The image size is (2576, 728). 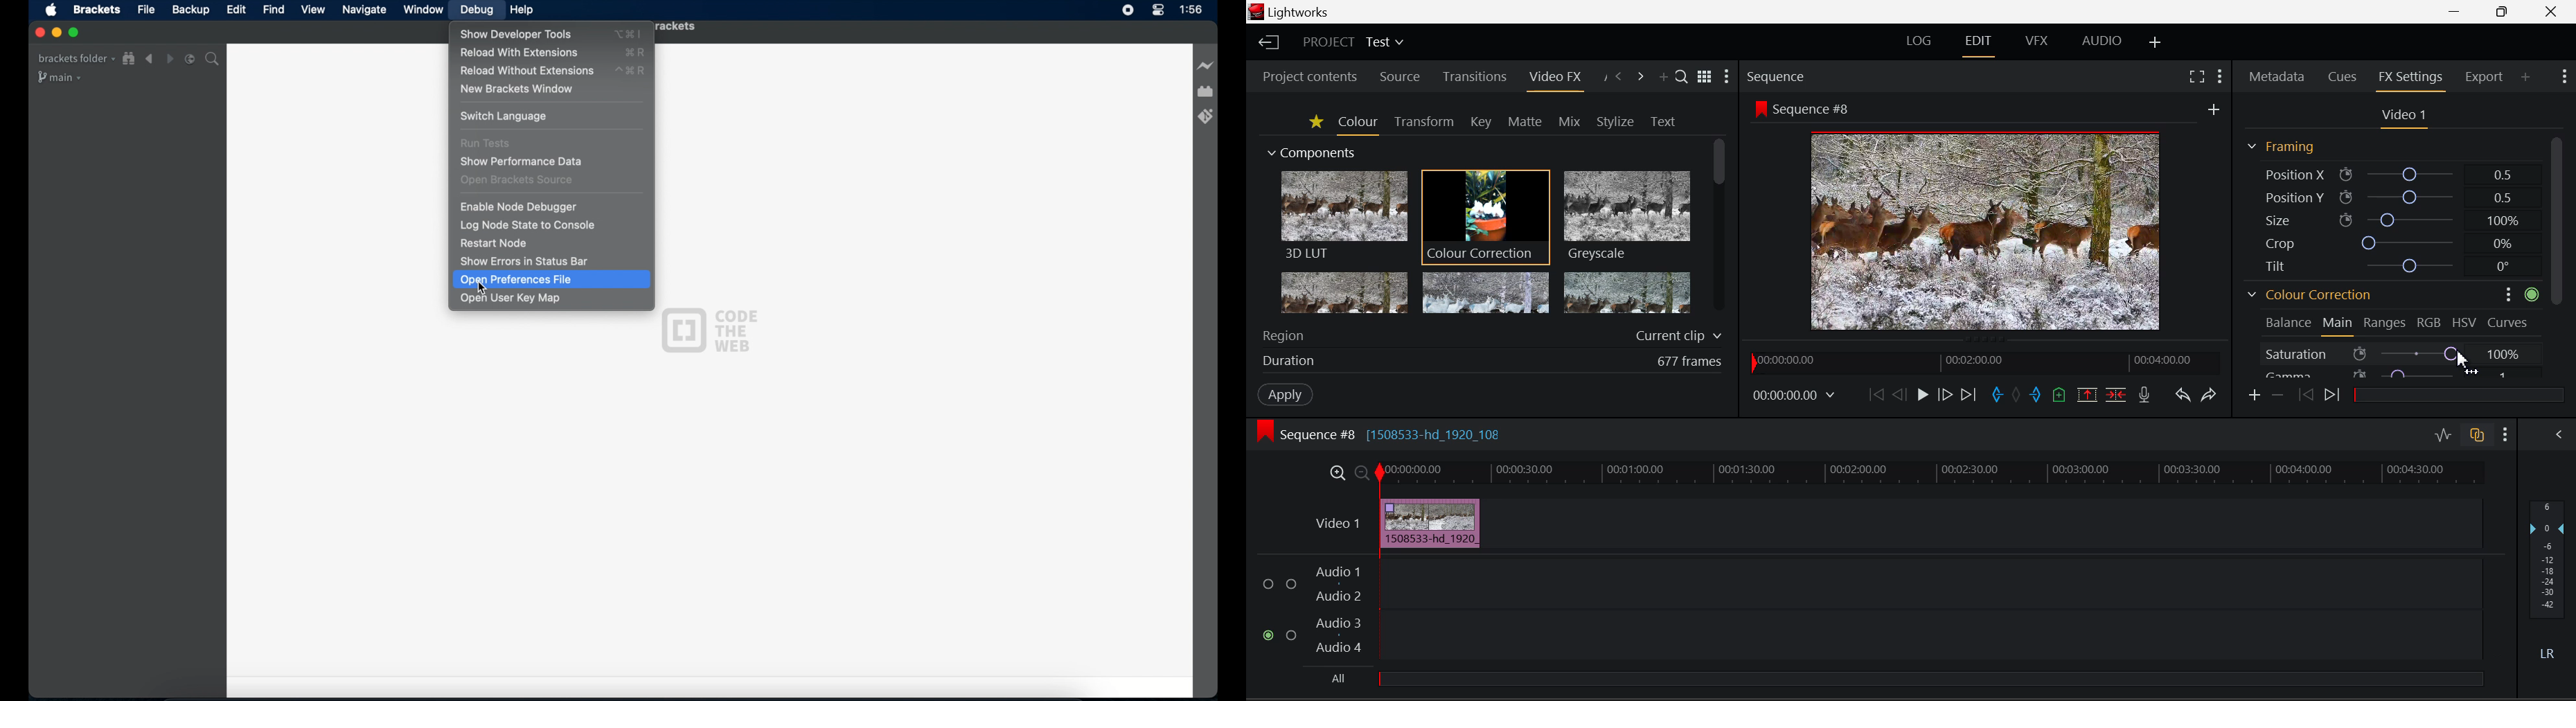 I want to click on Video FX Open, so click(x=1556, y=80).